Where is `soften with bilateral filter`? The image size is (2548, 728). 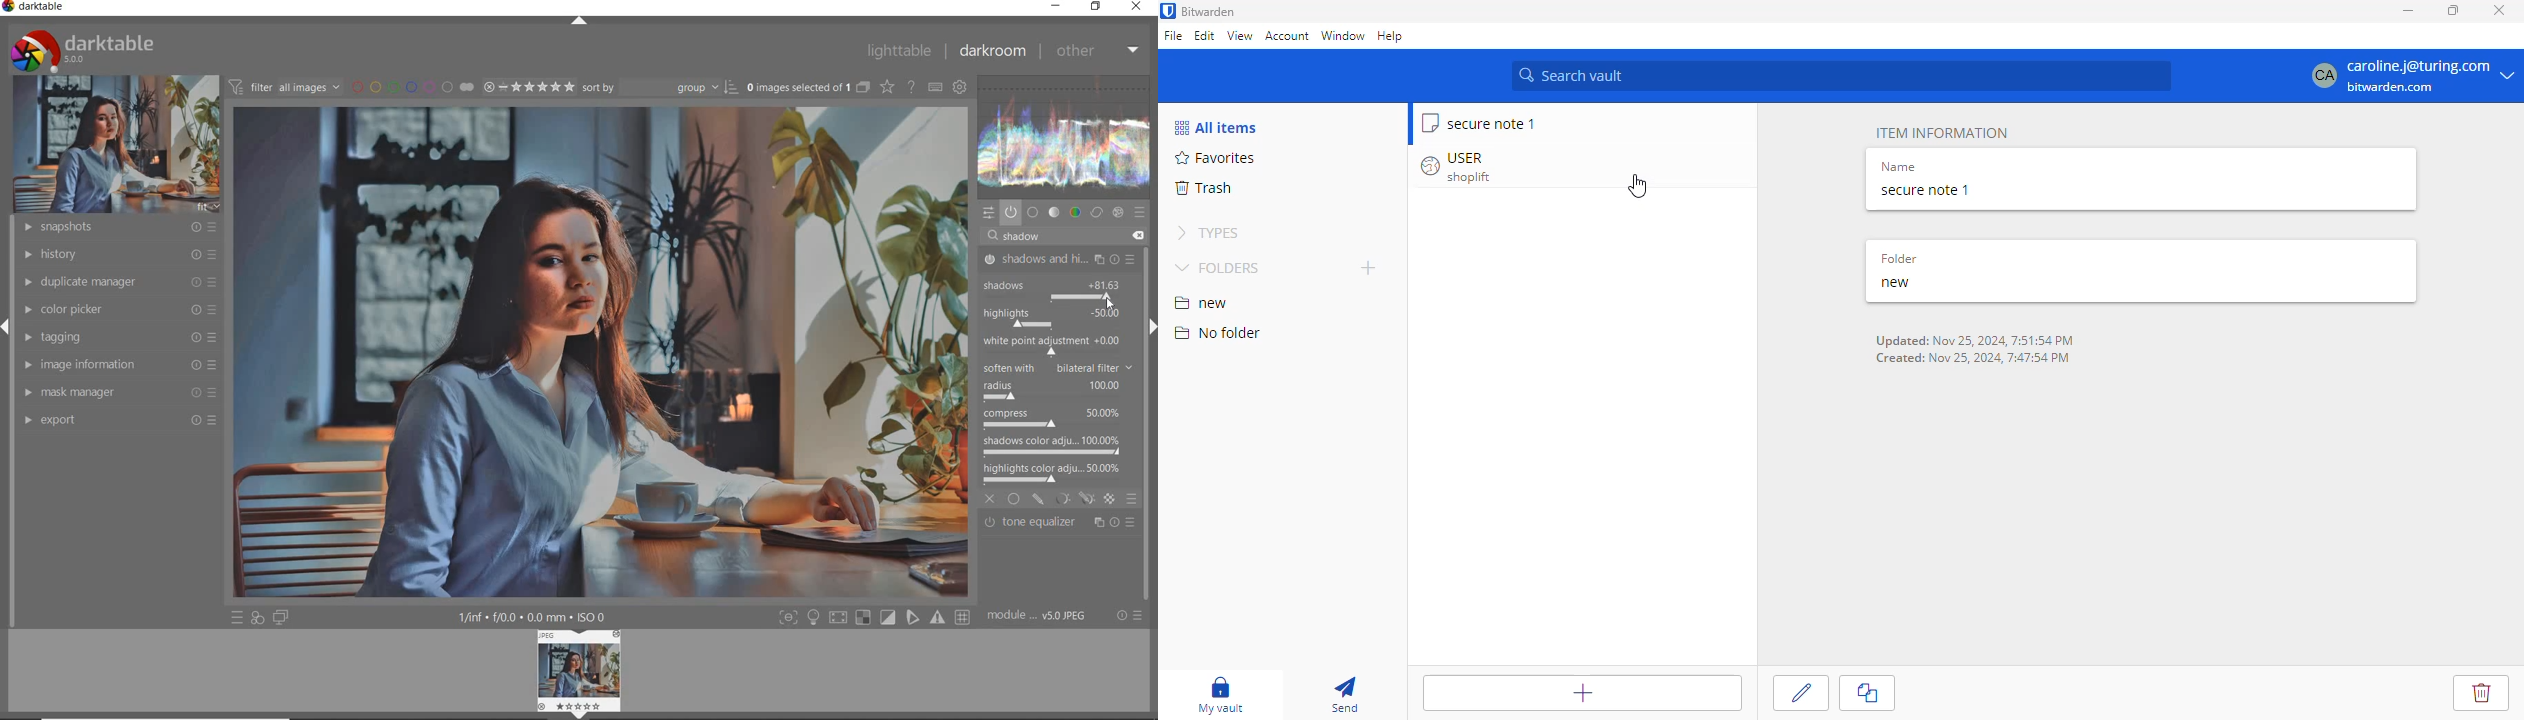
soften with bilateral filter is located at coordinates (1057, 366).